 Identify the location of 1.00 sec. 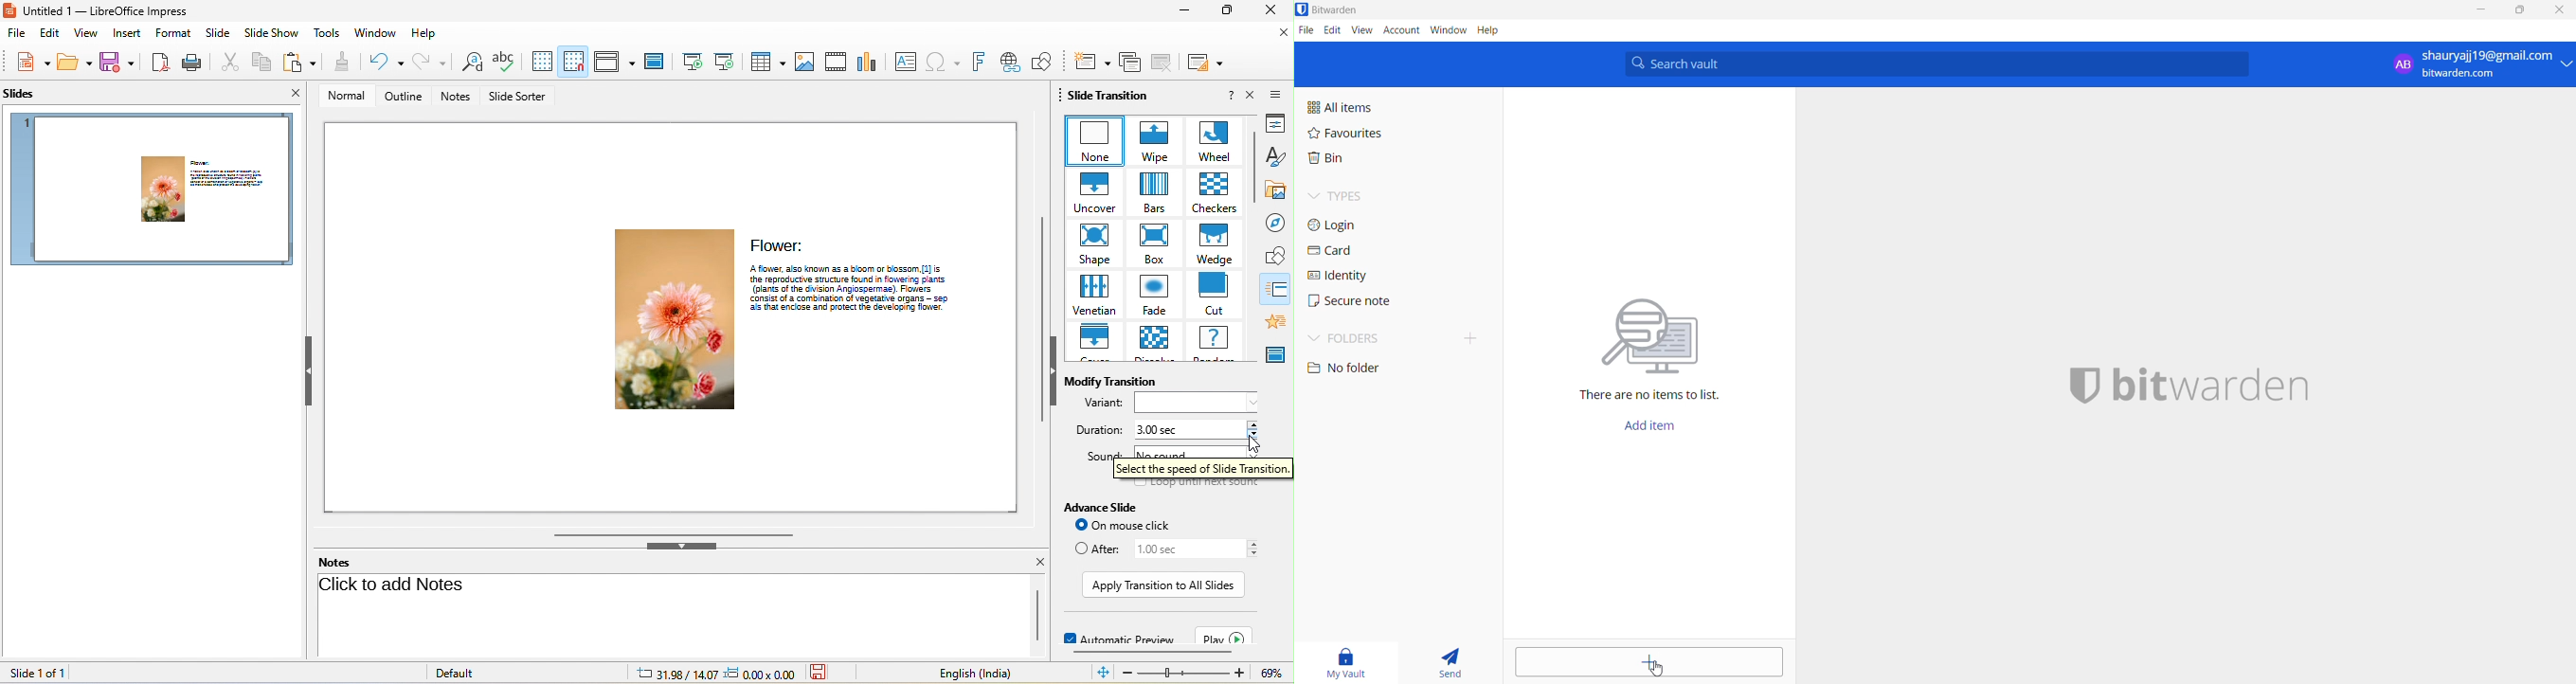
(1184, 549).